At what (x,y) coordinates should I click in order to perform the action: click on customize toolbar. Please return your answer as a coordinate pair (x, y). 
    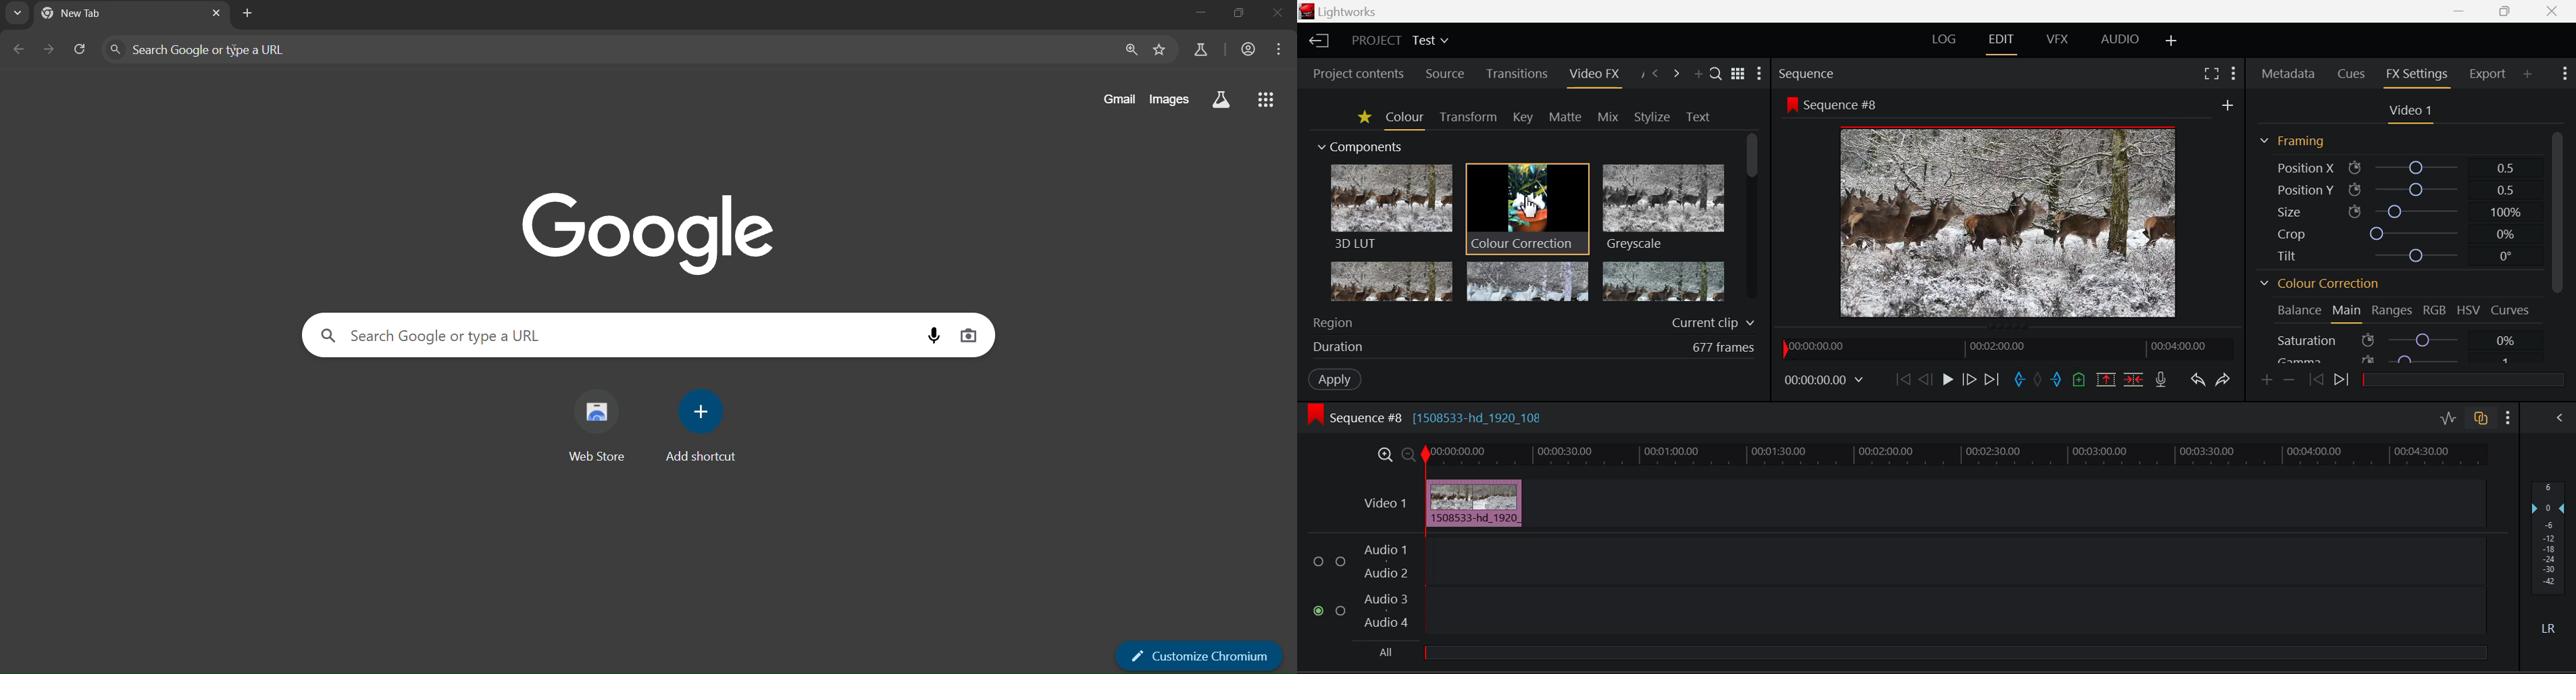
    Looking at the image, I should click on (1201, 657).